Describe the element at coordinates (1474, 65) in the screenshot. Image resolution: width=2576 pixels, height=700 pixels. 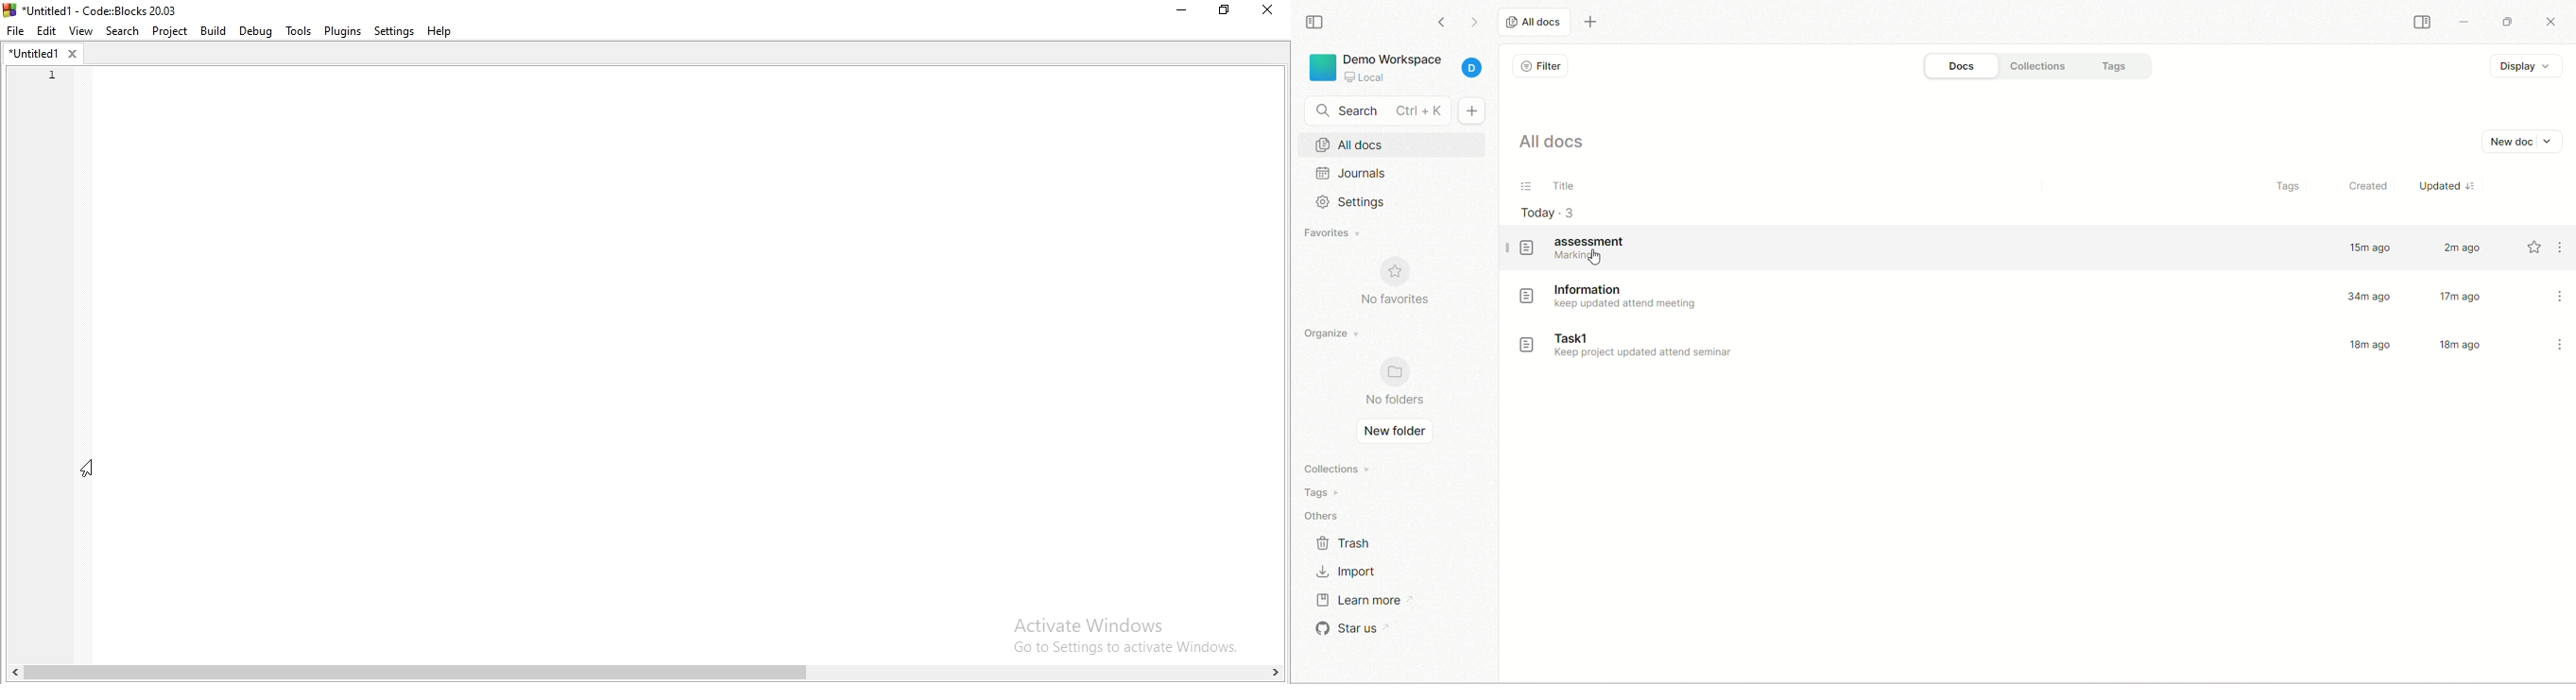
I see `profile` at that location.